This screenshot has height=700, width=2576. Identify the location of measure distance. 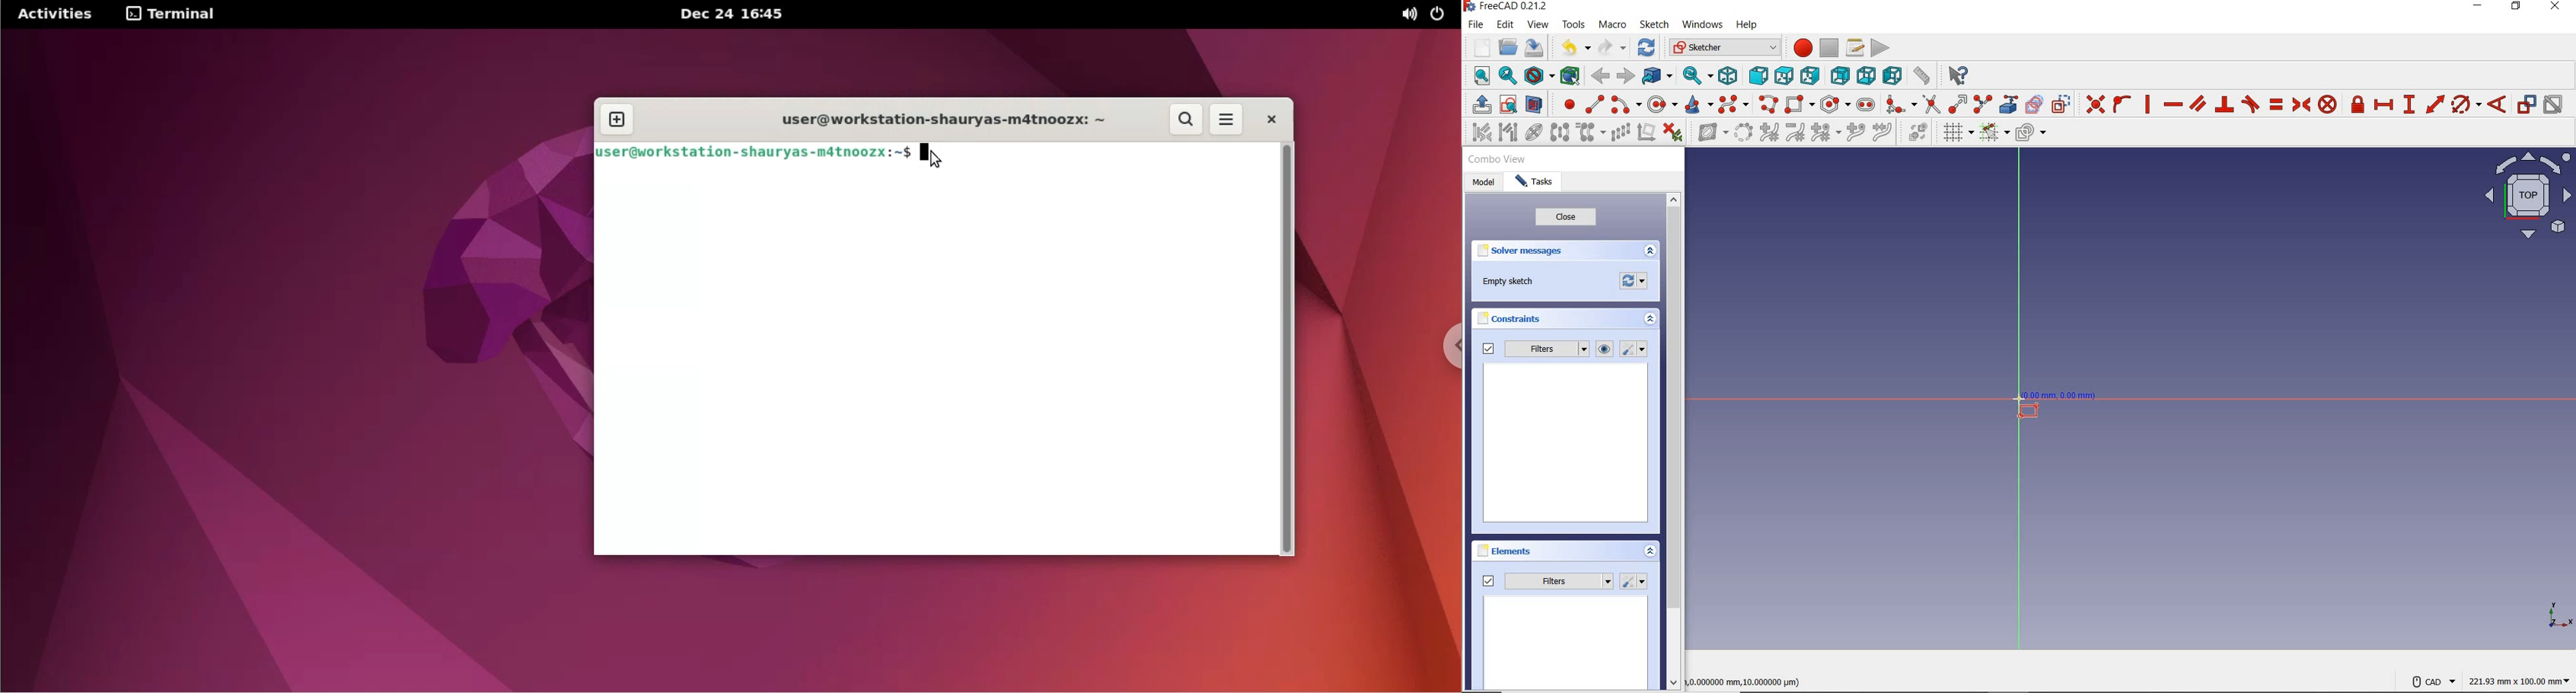
(1921, 76).